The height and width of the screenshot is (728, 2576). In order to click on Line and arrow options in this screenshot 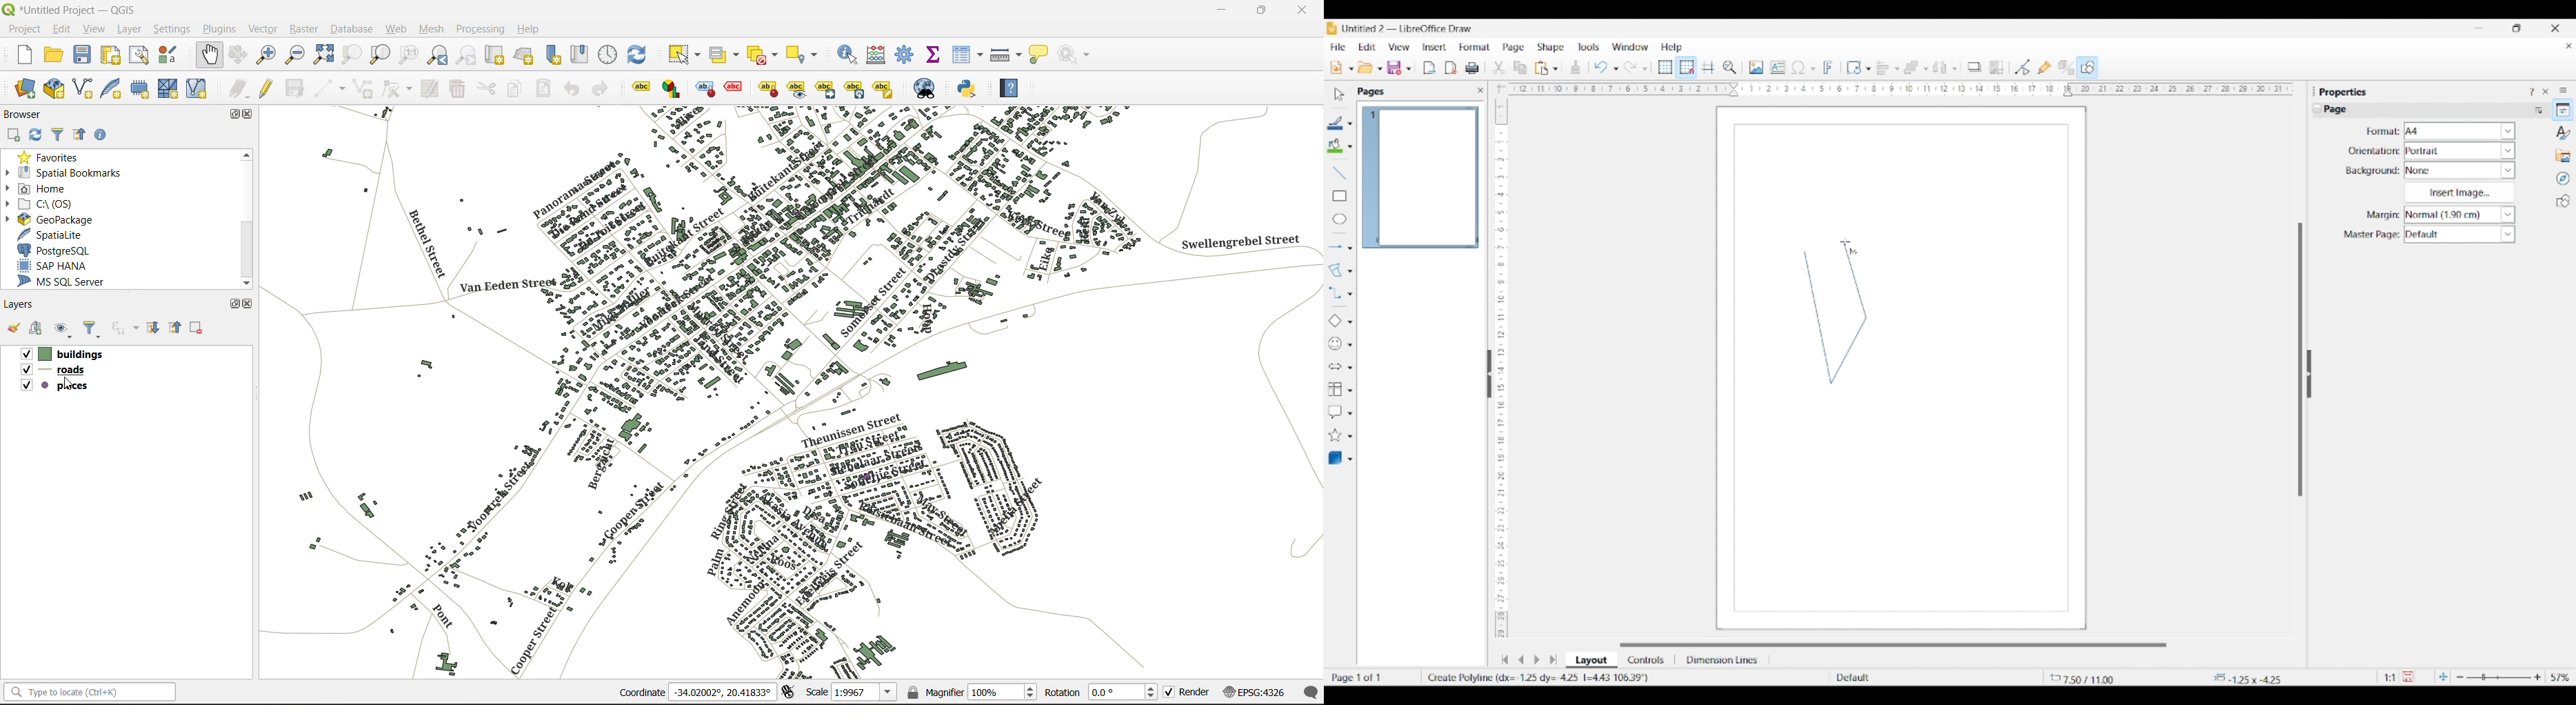, I will do `click(1350, 248)`.